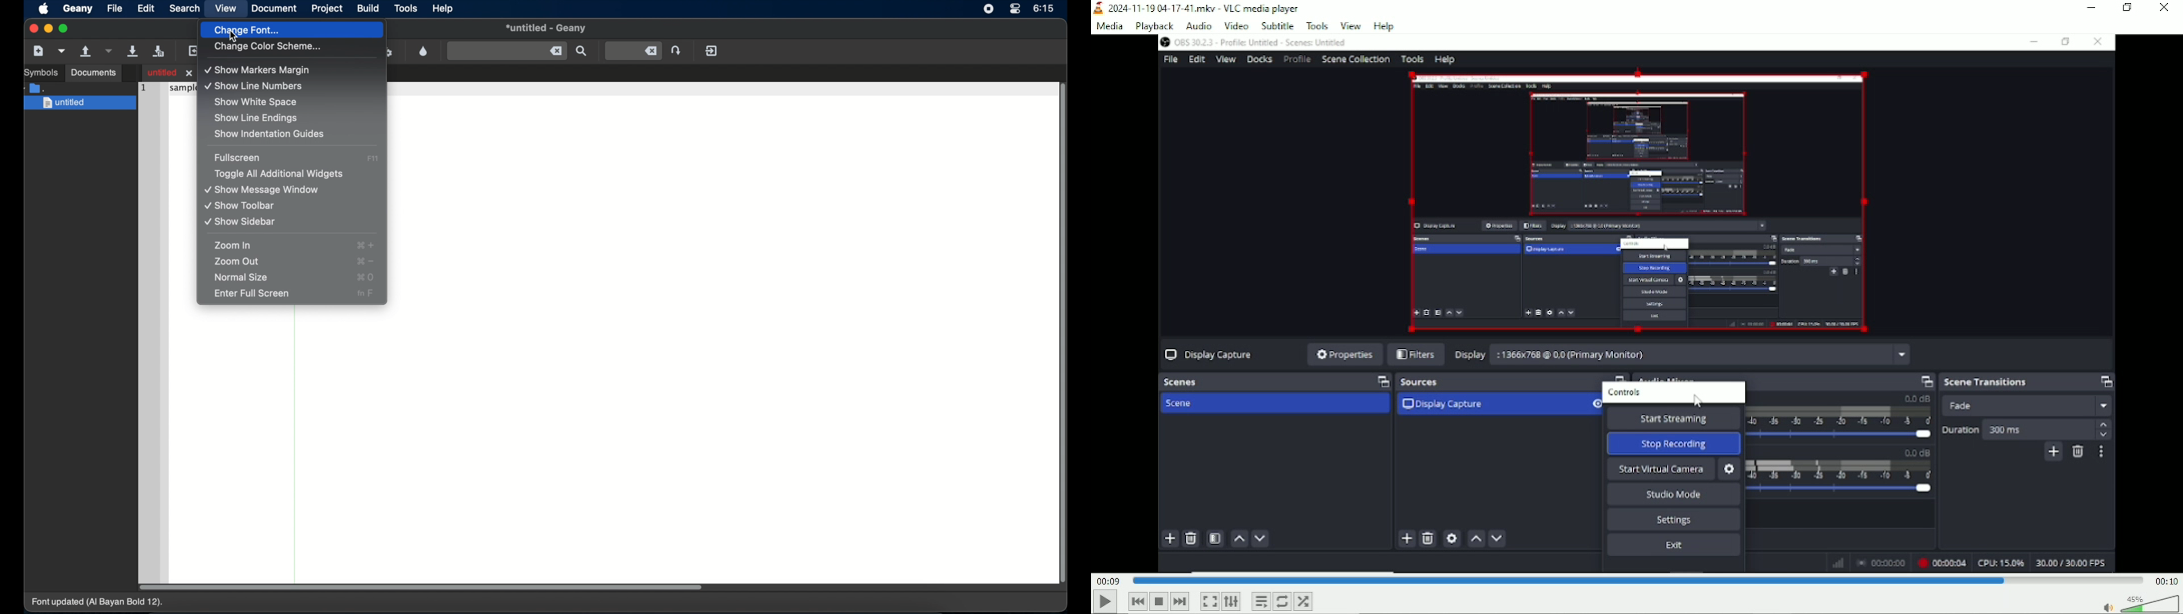  What do you see at coordinates (257, 118) in the screenshot?
I see `show line endings` at bounding box center [257, 118].